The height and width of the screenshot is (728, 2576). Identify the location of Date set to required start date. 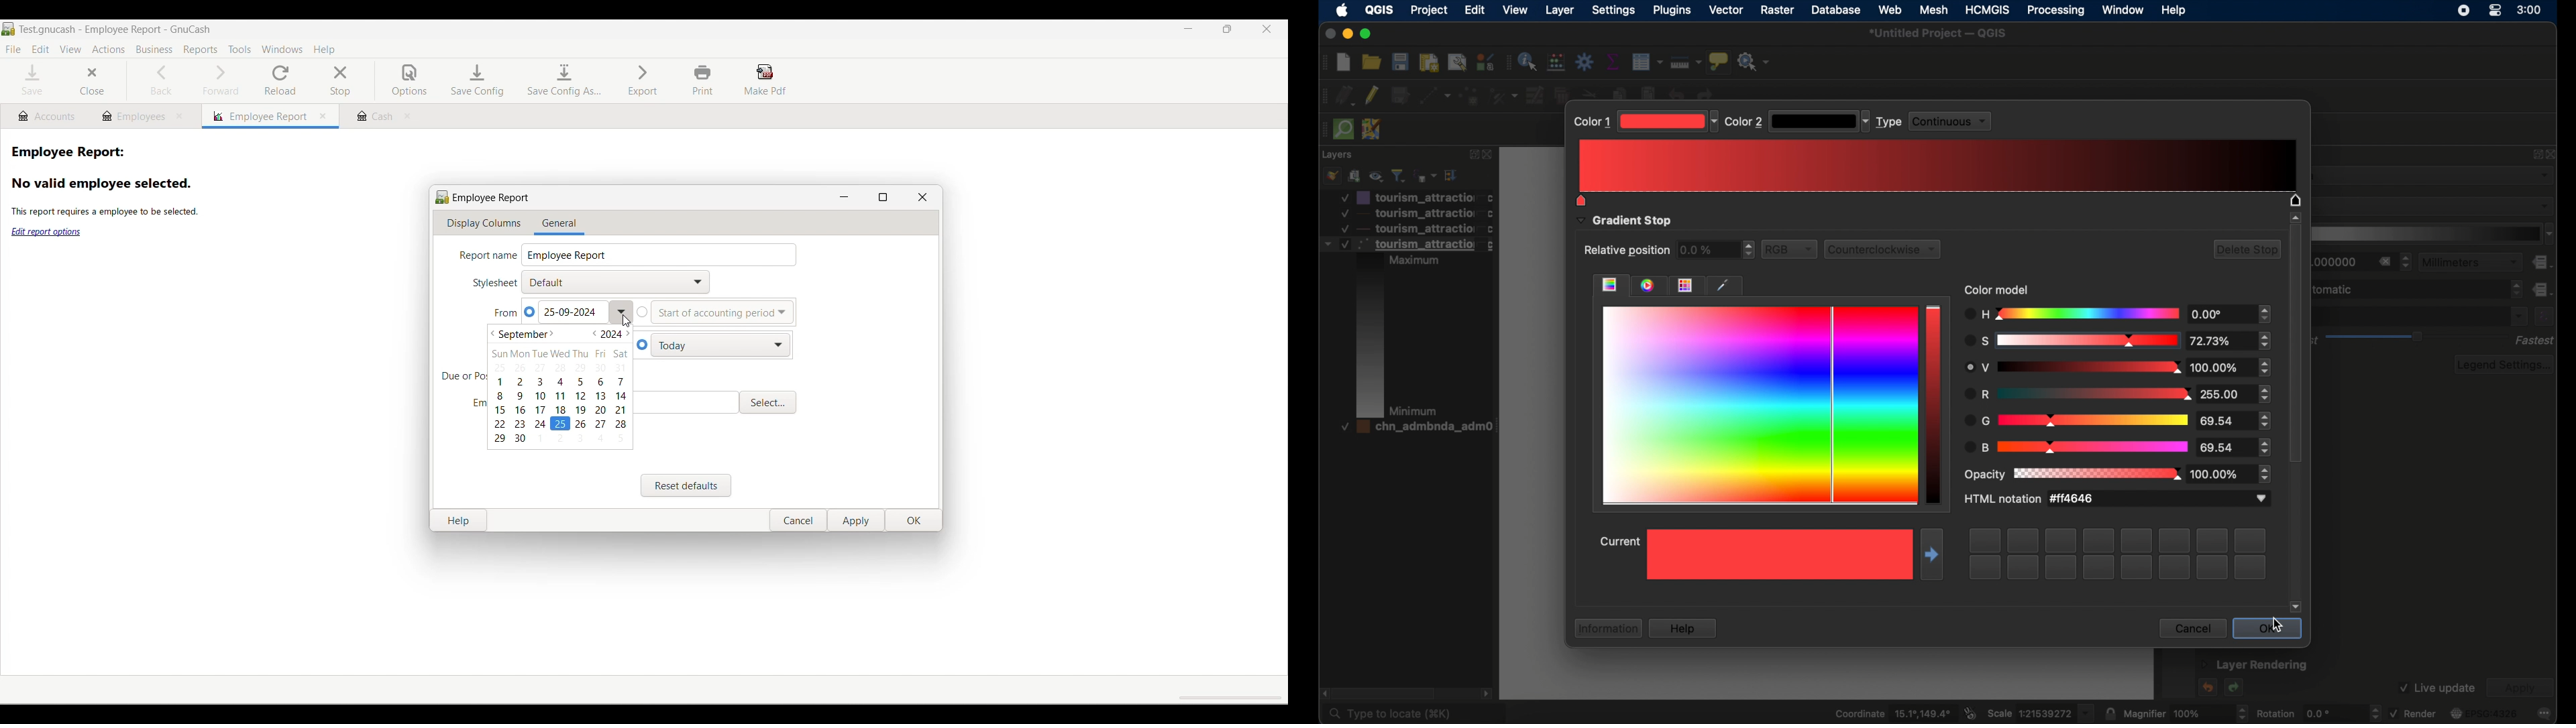
(570, 312).